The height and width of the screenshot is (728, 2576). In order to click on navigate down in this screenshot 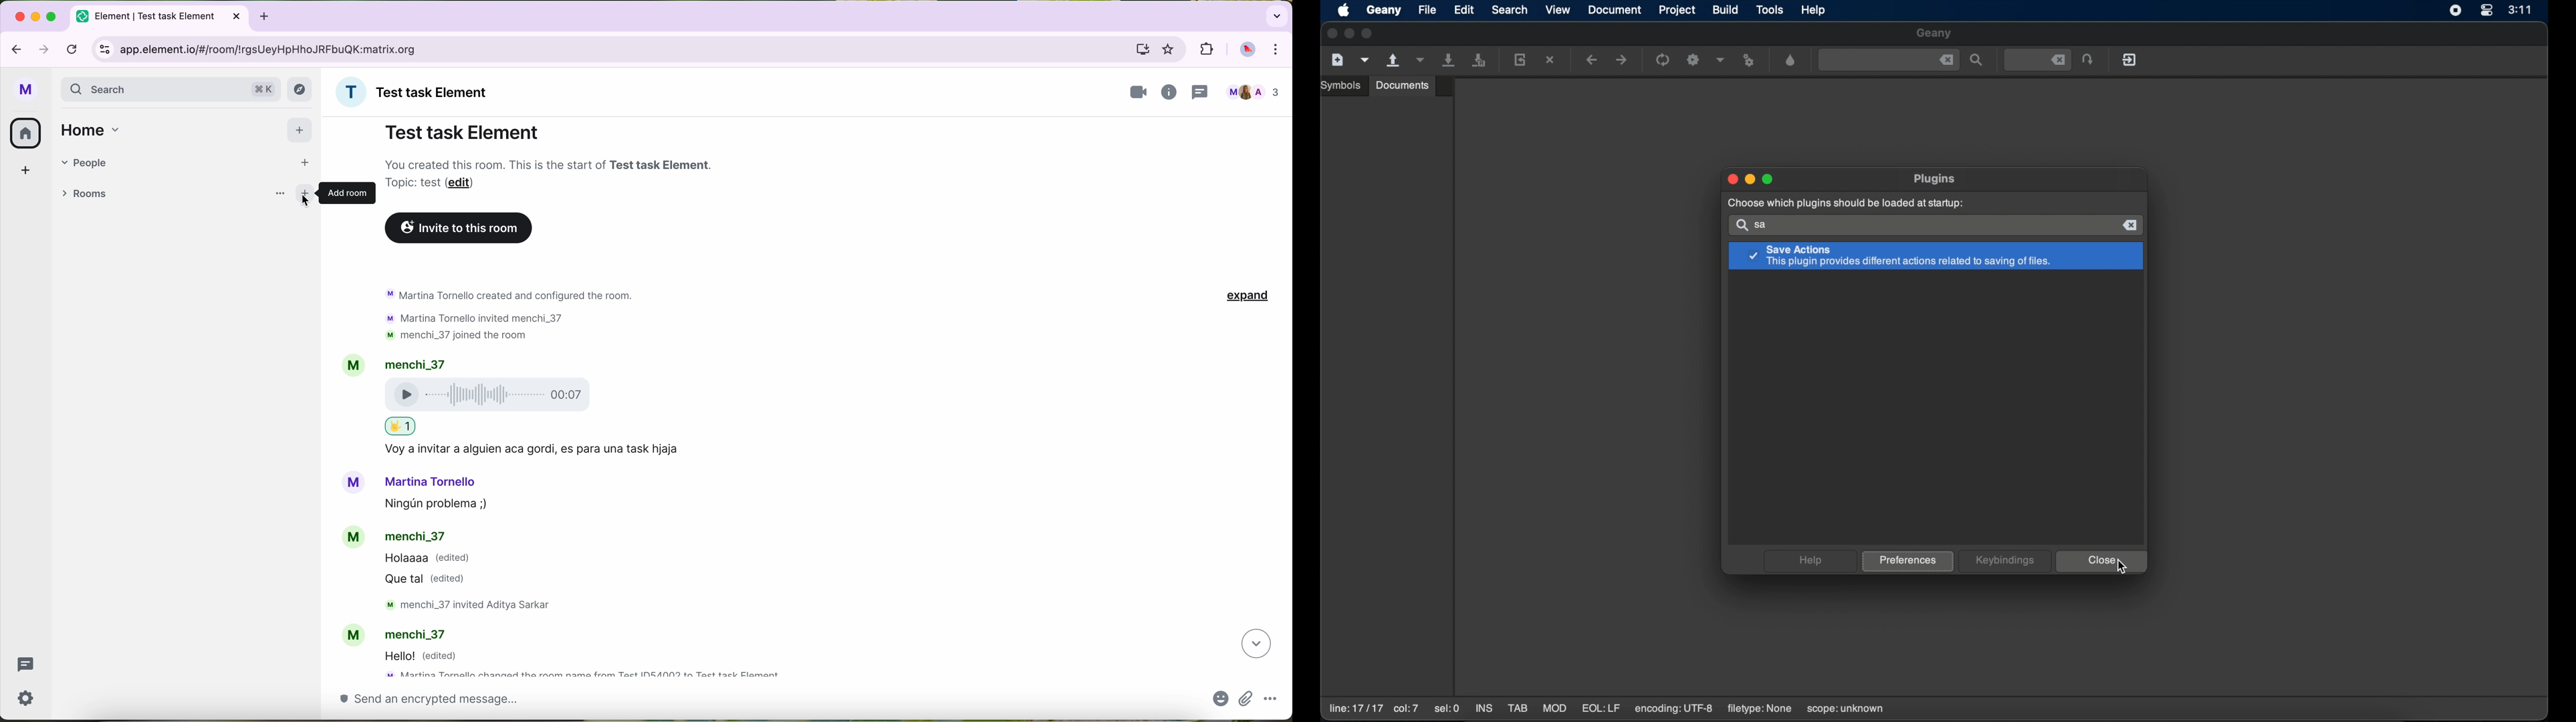, I will do `click(1254, 644)`.